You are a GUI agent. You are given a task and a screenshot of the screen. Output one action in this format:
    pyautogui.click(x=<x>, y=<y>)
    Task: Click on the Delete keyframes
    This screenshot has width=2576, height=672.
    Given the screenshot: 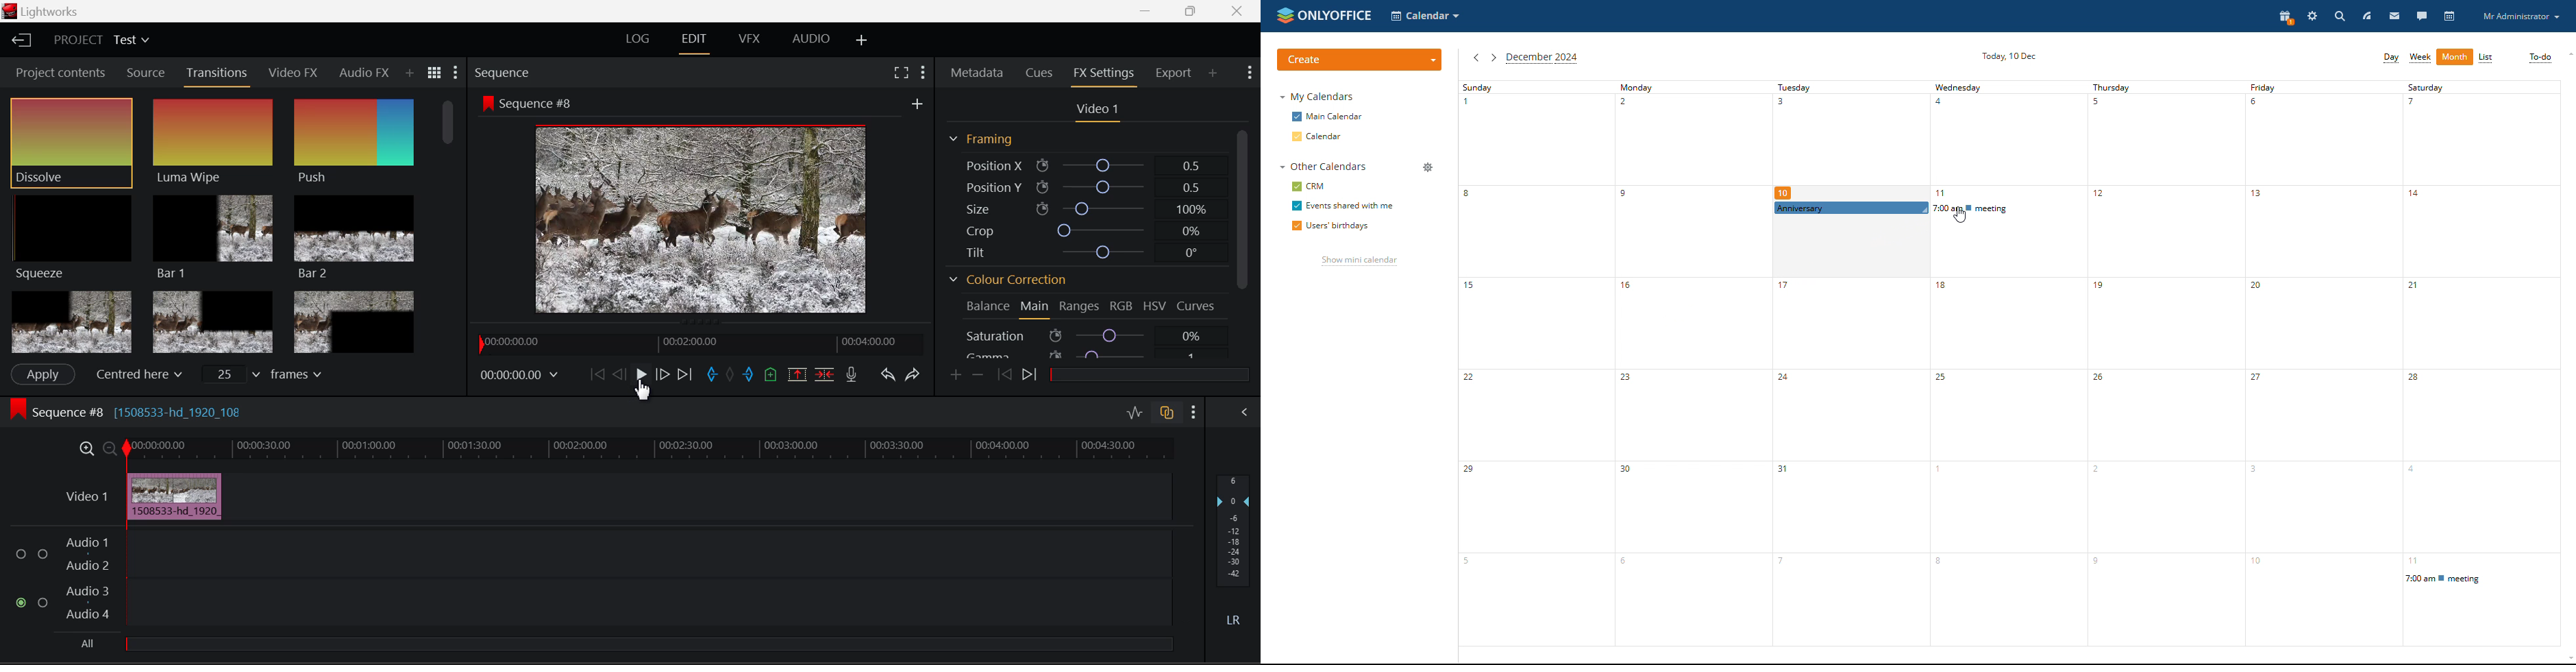 What is the action you would take?
    pyautogui.click(x=977, y=374)
    